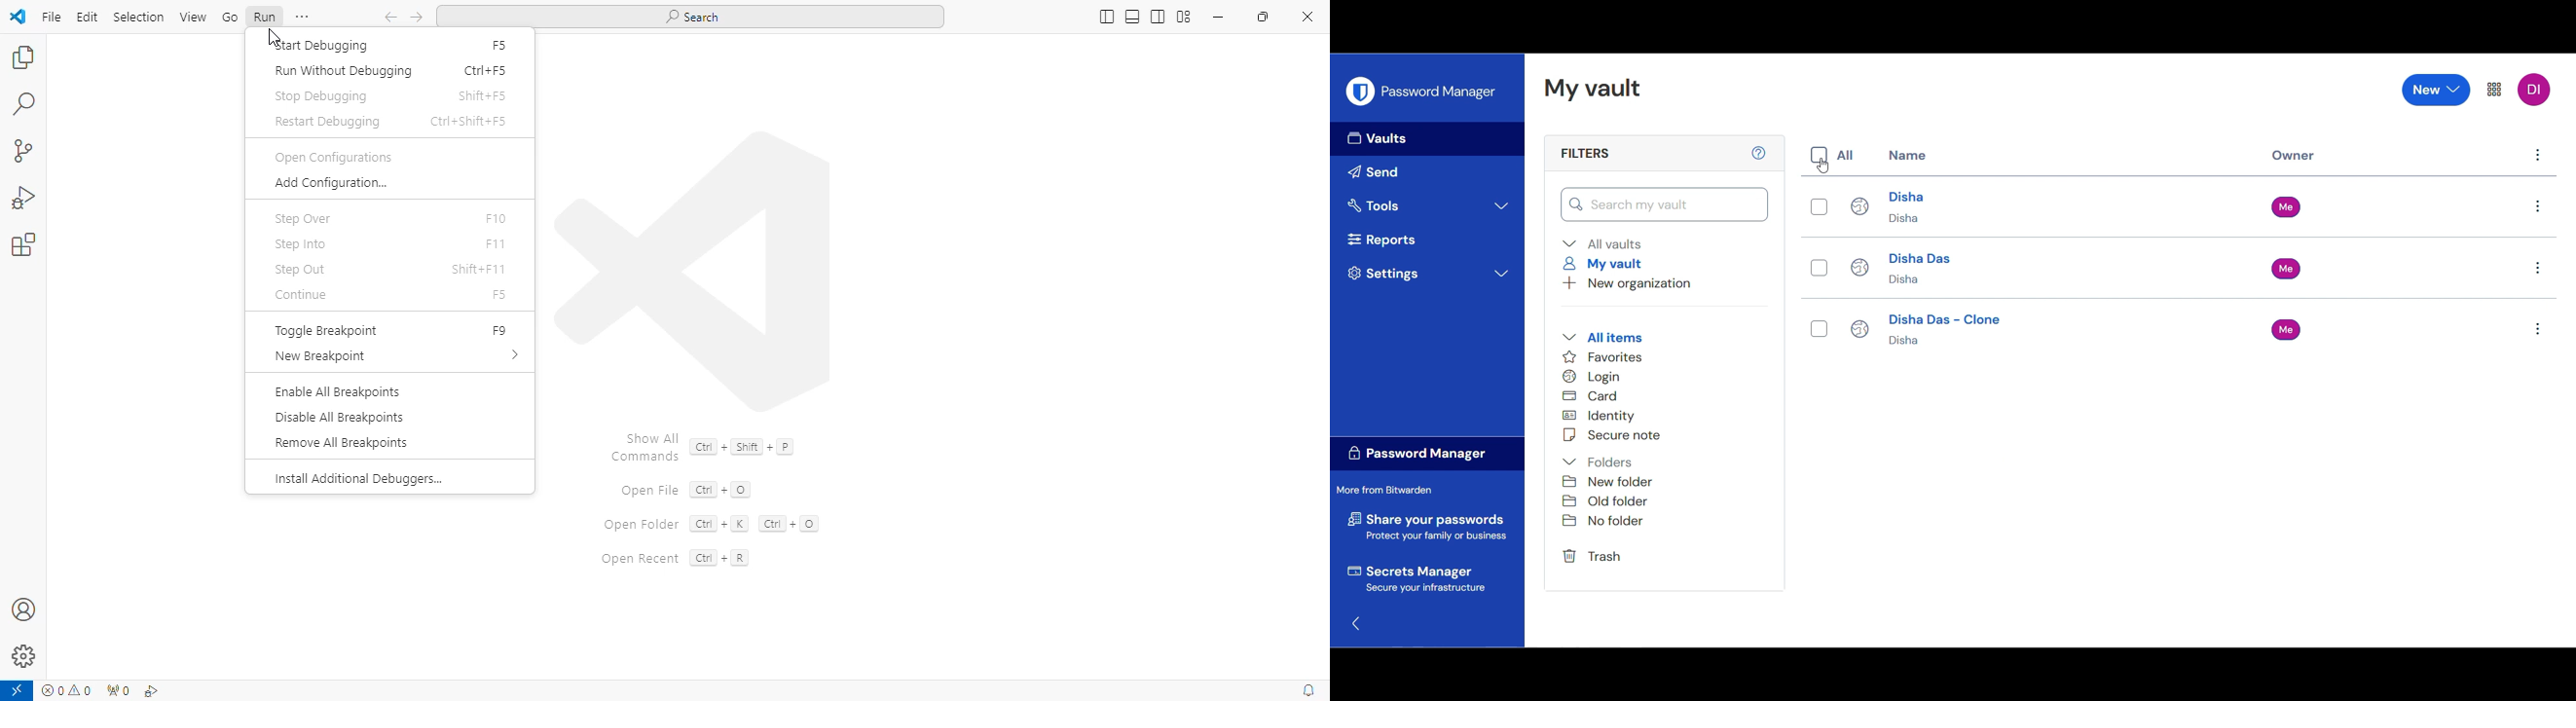 Image resolution: width=2576 pixels, height=728 pixels. Describe the element at coordinates (1133, 17) in the screenshot. I see `toggle panel` at that location.